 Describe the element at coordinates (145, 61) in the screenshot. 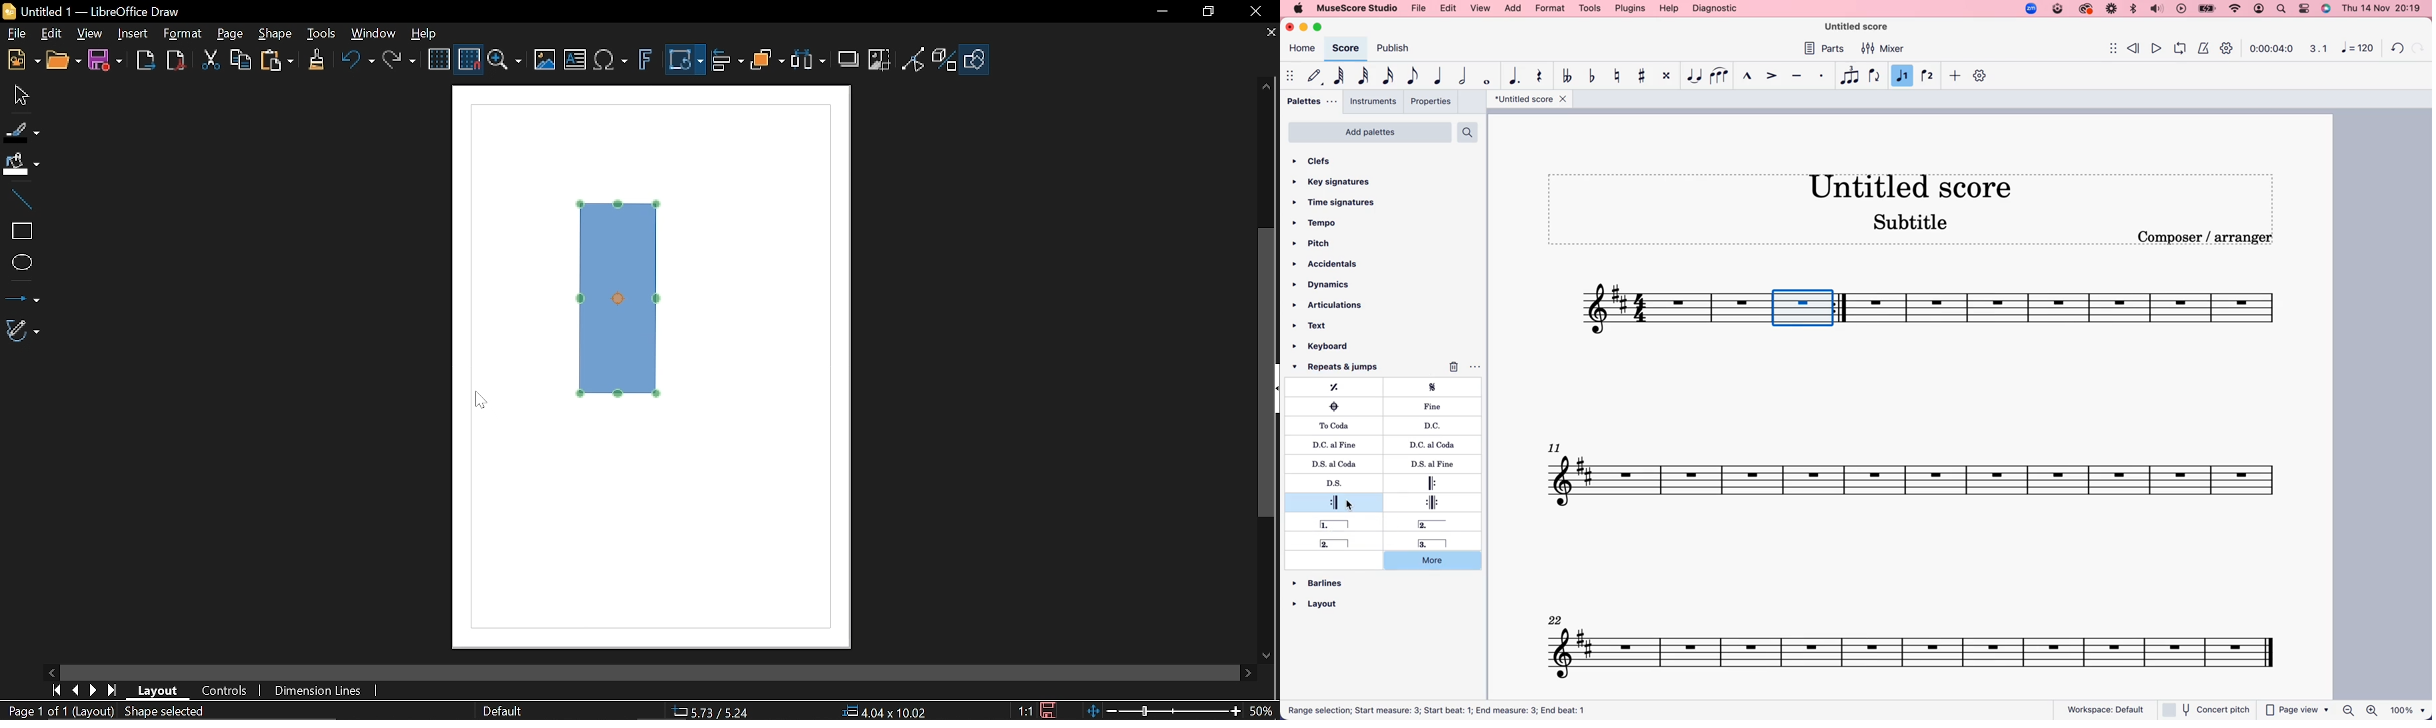

I see `Export ` at that location.